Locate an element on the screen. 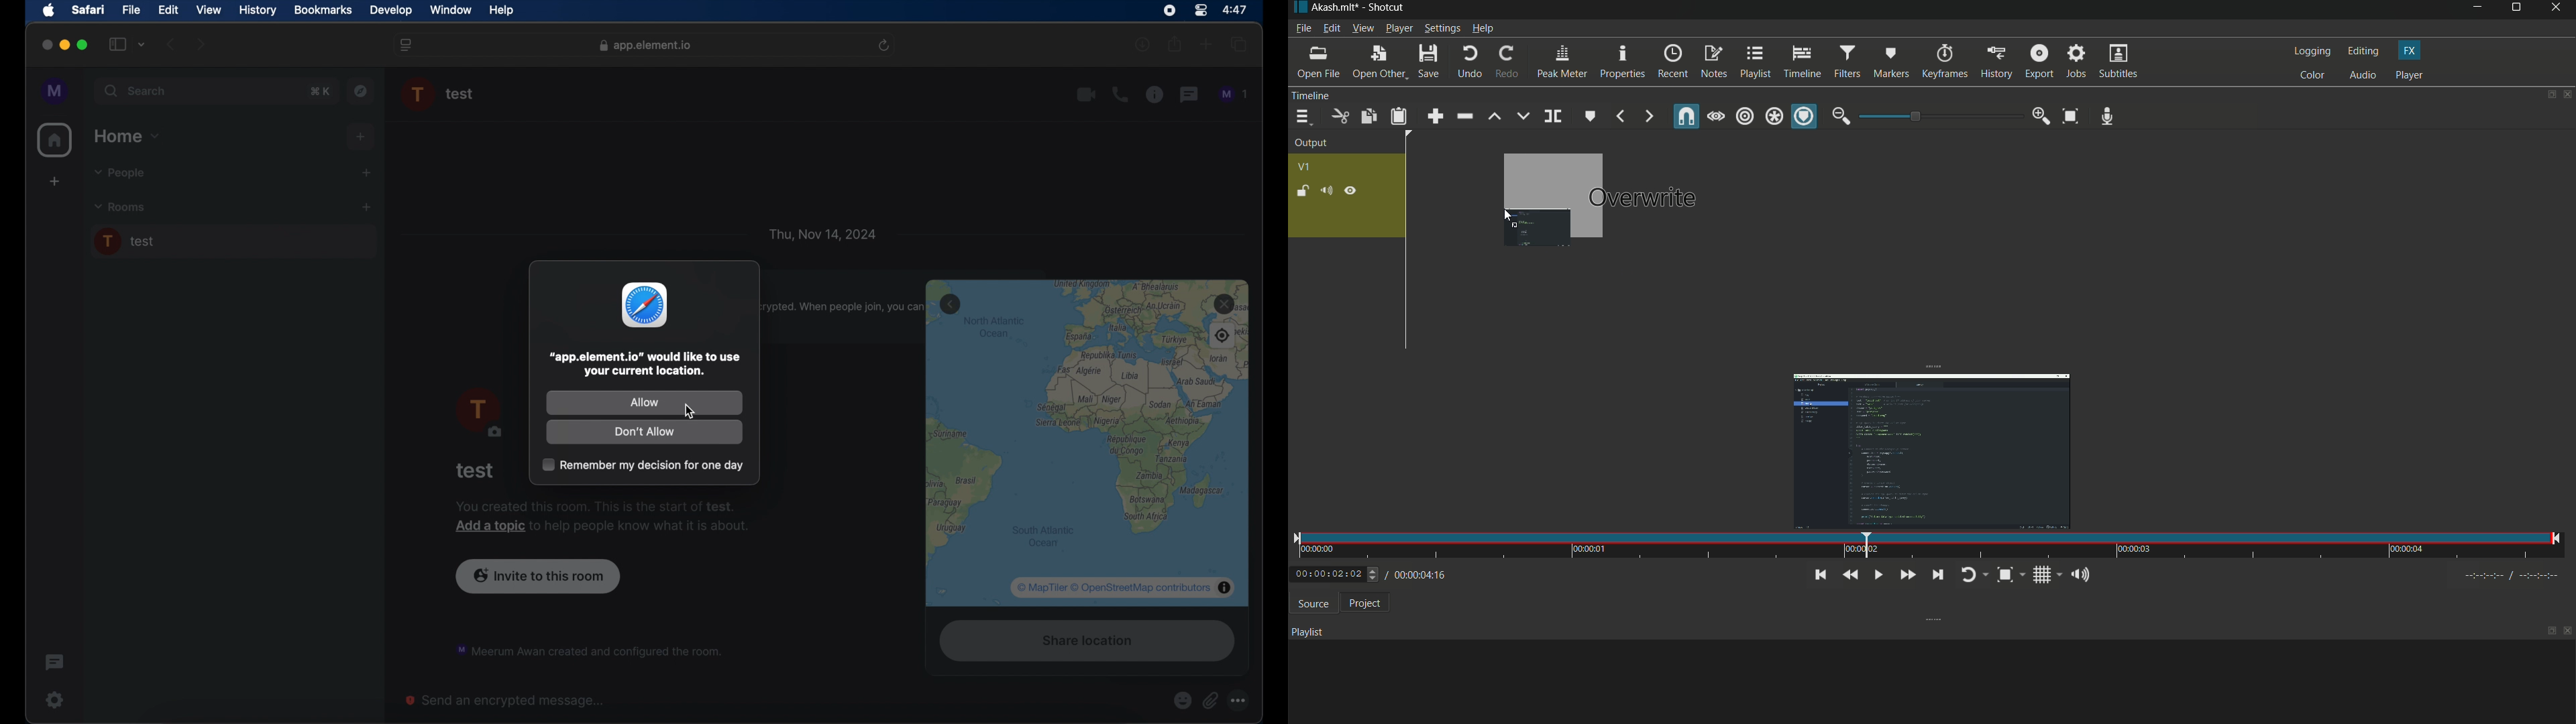  mute is located at coordinates (1326, 190).